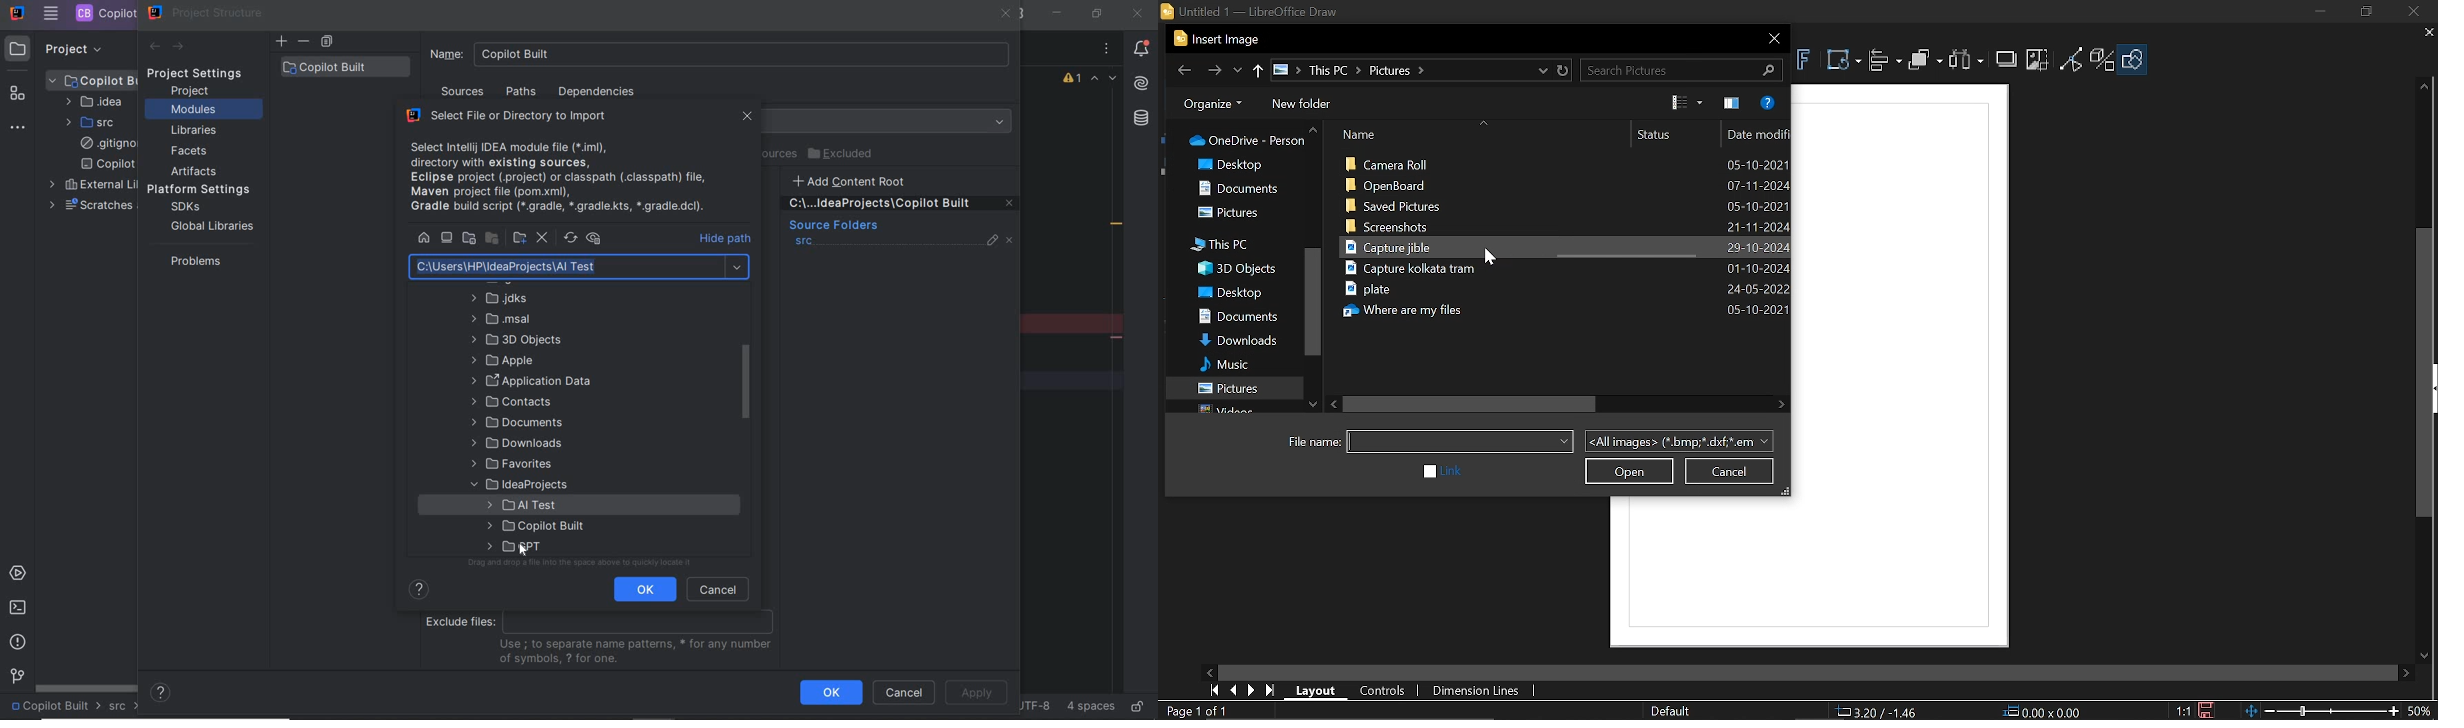  What do you see at coordinates (206, 12) in the screenshot?
I see `project structure` at bounding box center [206, 12].